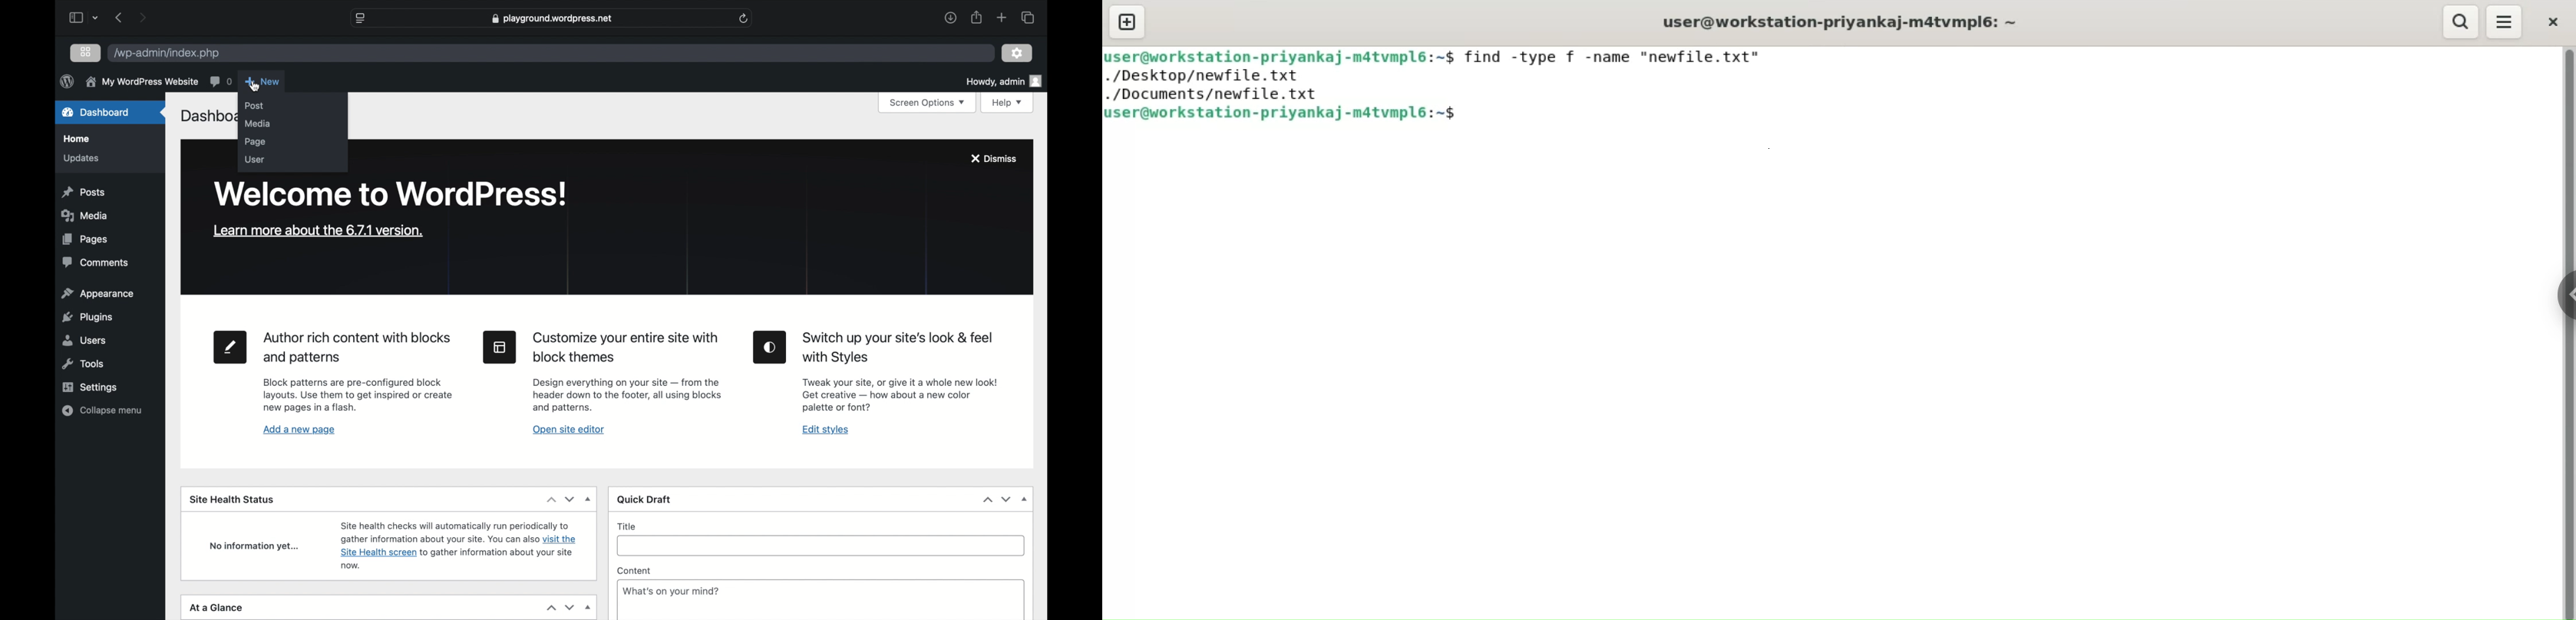 Image resolution: width=2576 pixels, height=644 pixels. Describe the element at coordinates (67, 81) in the screenshot. I see `wordpress` at that location.